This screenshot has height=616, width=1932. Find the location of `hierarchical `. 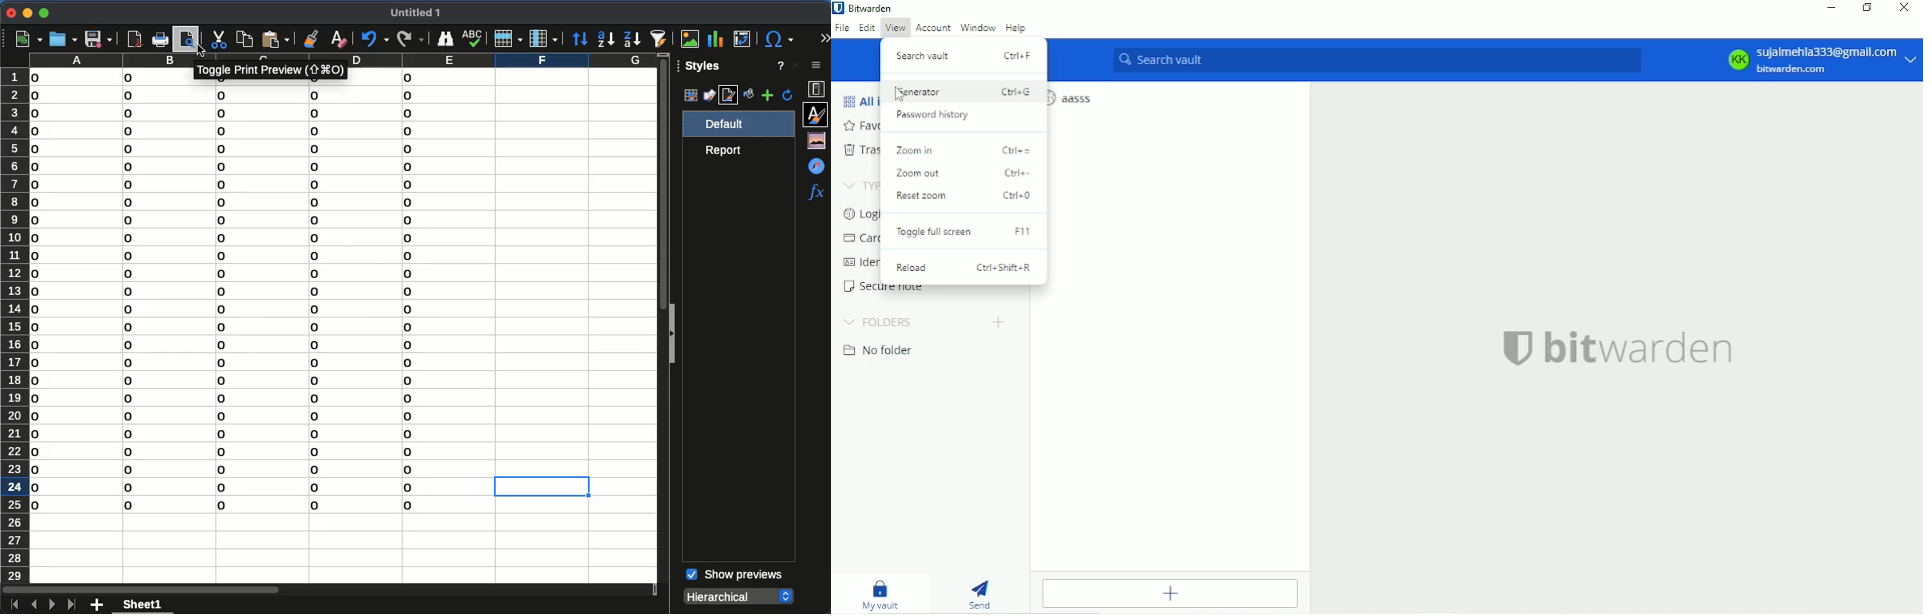

hierarchical  is located at coordinates (740, 595).